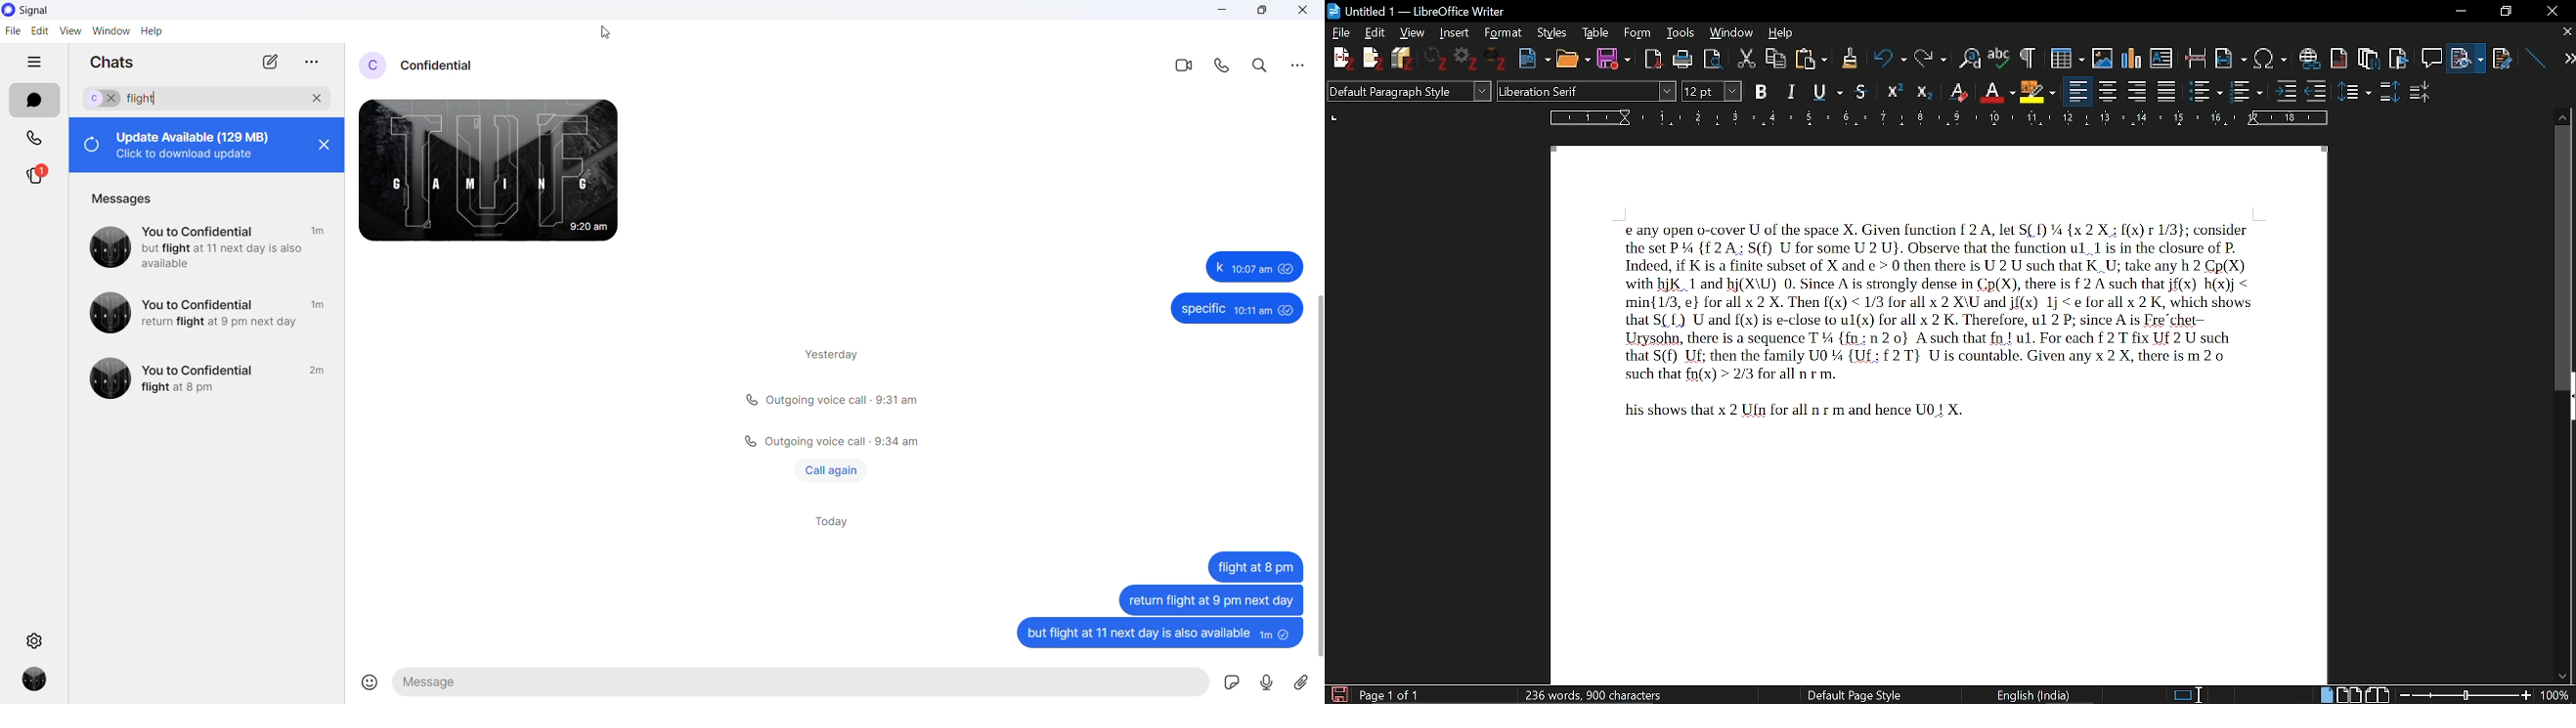 This screenshot has width=2576, height=728. What do you see at coordinates (2168, 91) in the screenshot?
I see `justified` at bounding box center [2168, 91].